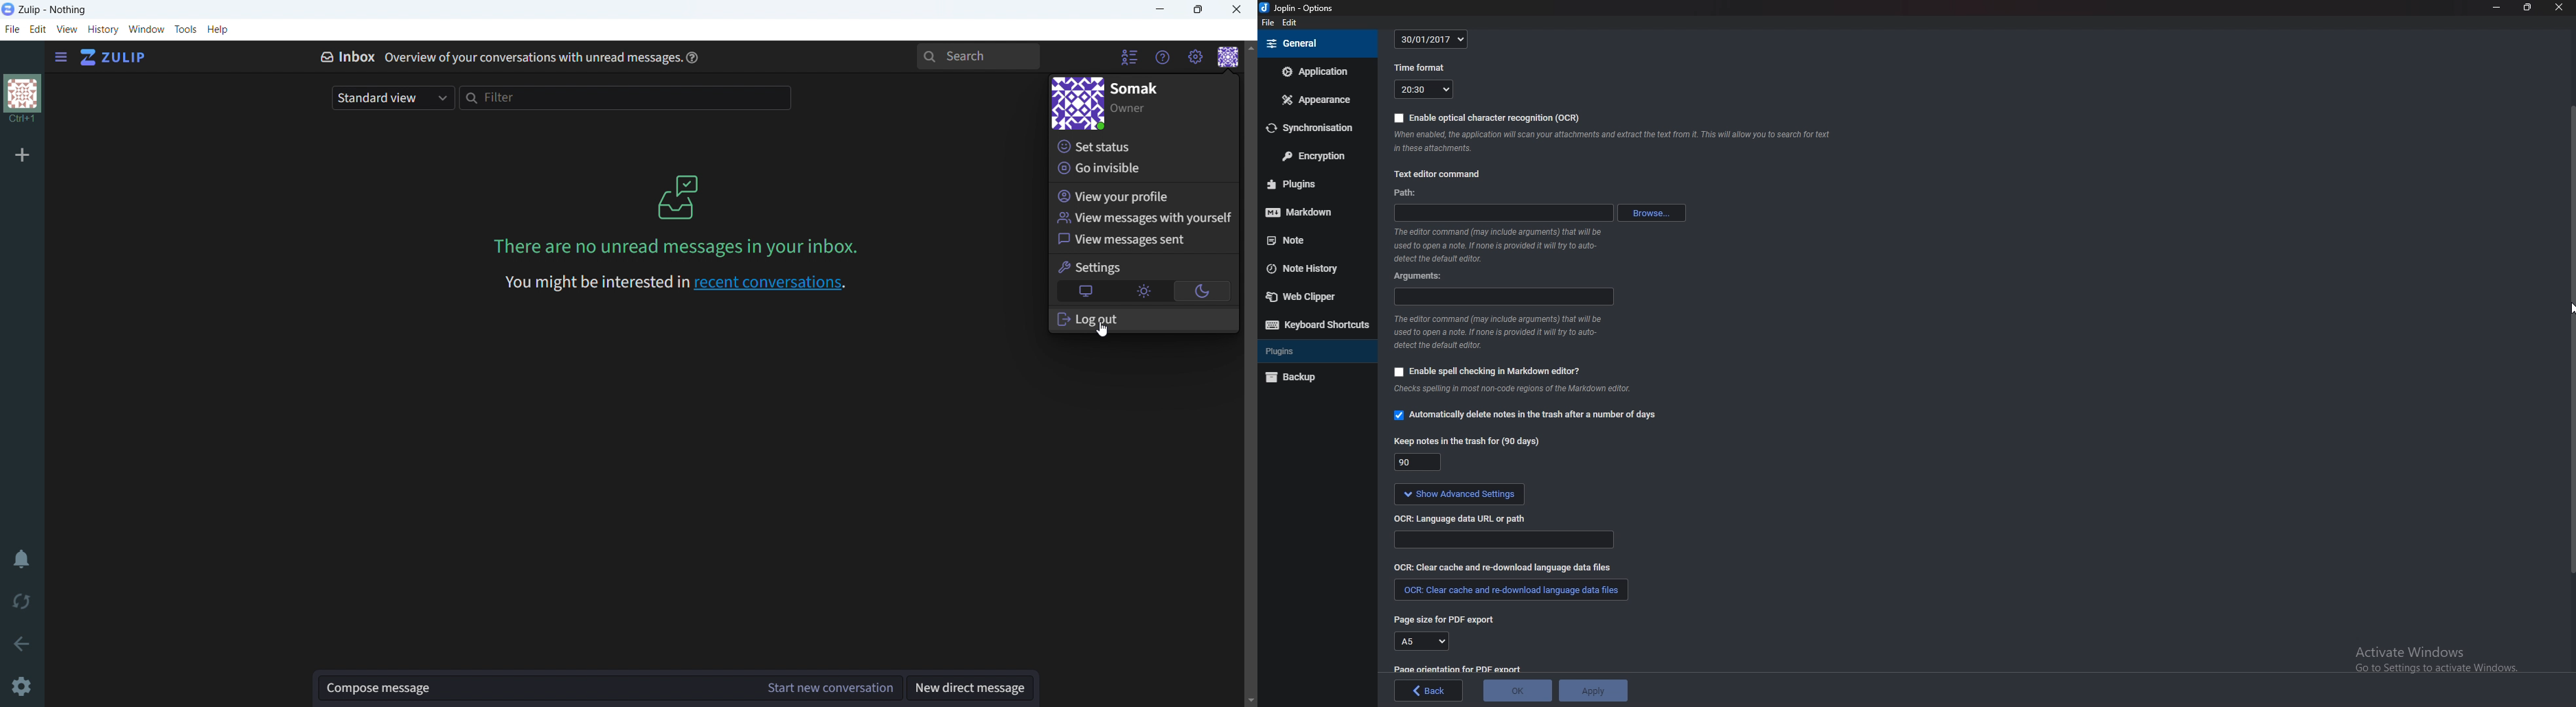  I want to click on Info on spell checking, so click(1519, 392).